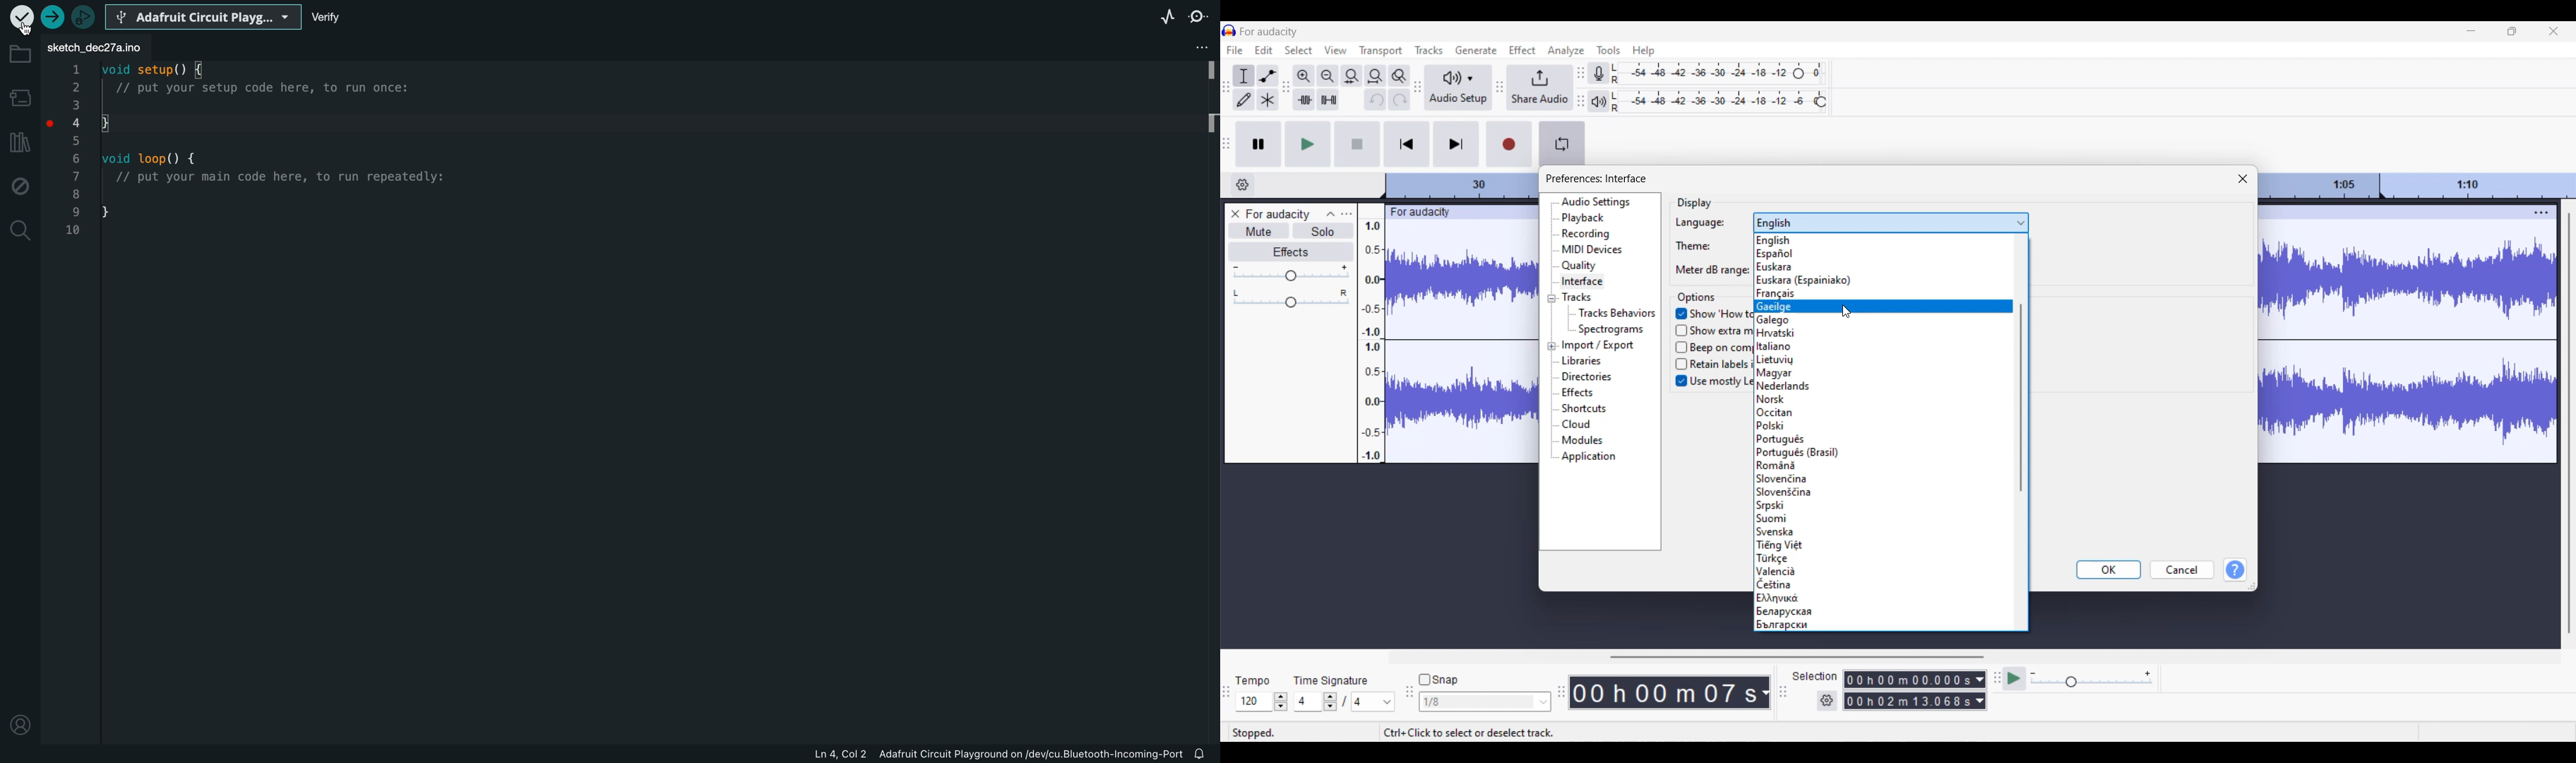 This screenshot has width=2576, height=784. I want to click on Share audio, so click(1539, 88).